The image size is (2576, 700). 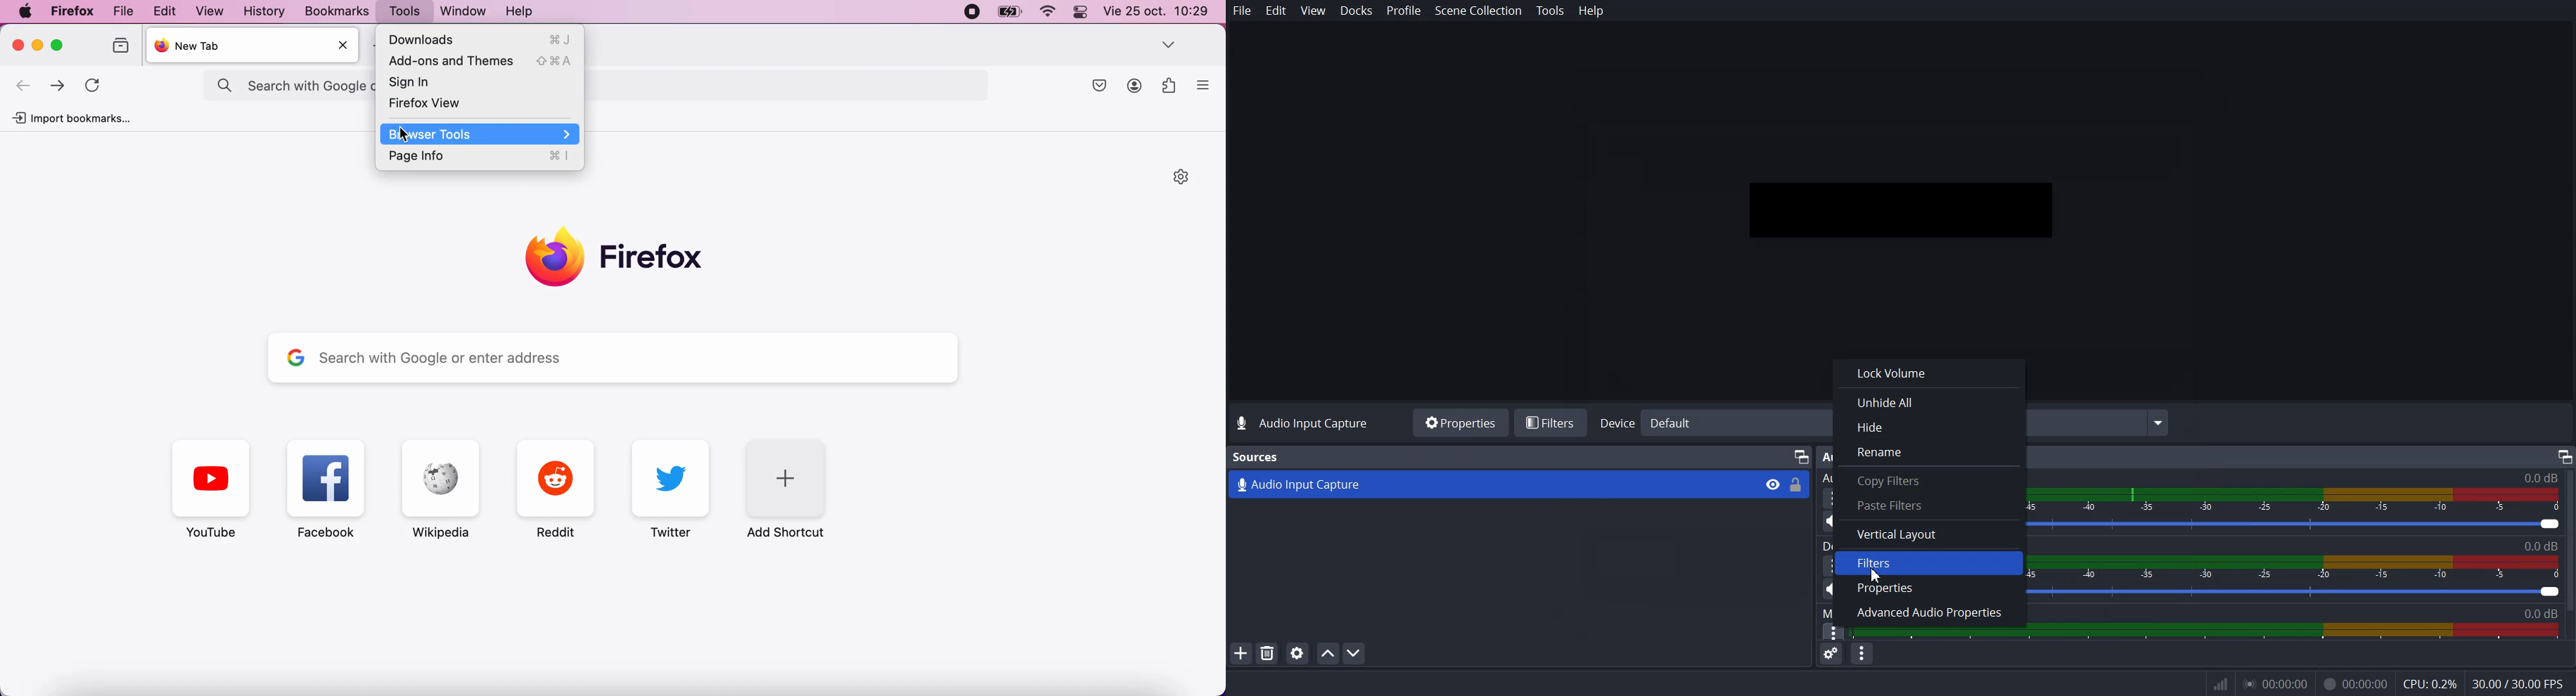 What do you see at coordinates (1933, 562) in the screenshot?
I see `Filters` at bounding box center [1933, 562].